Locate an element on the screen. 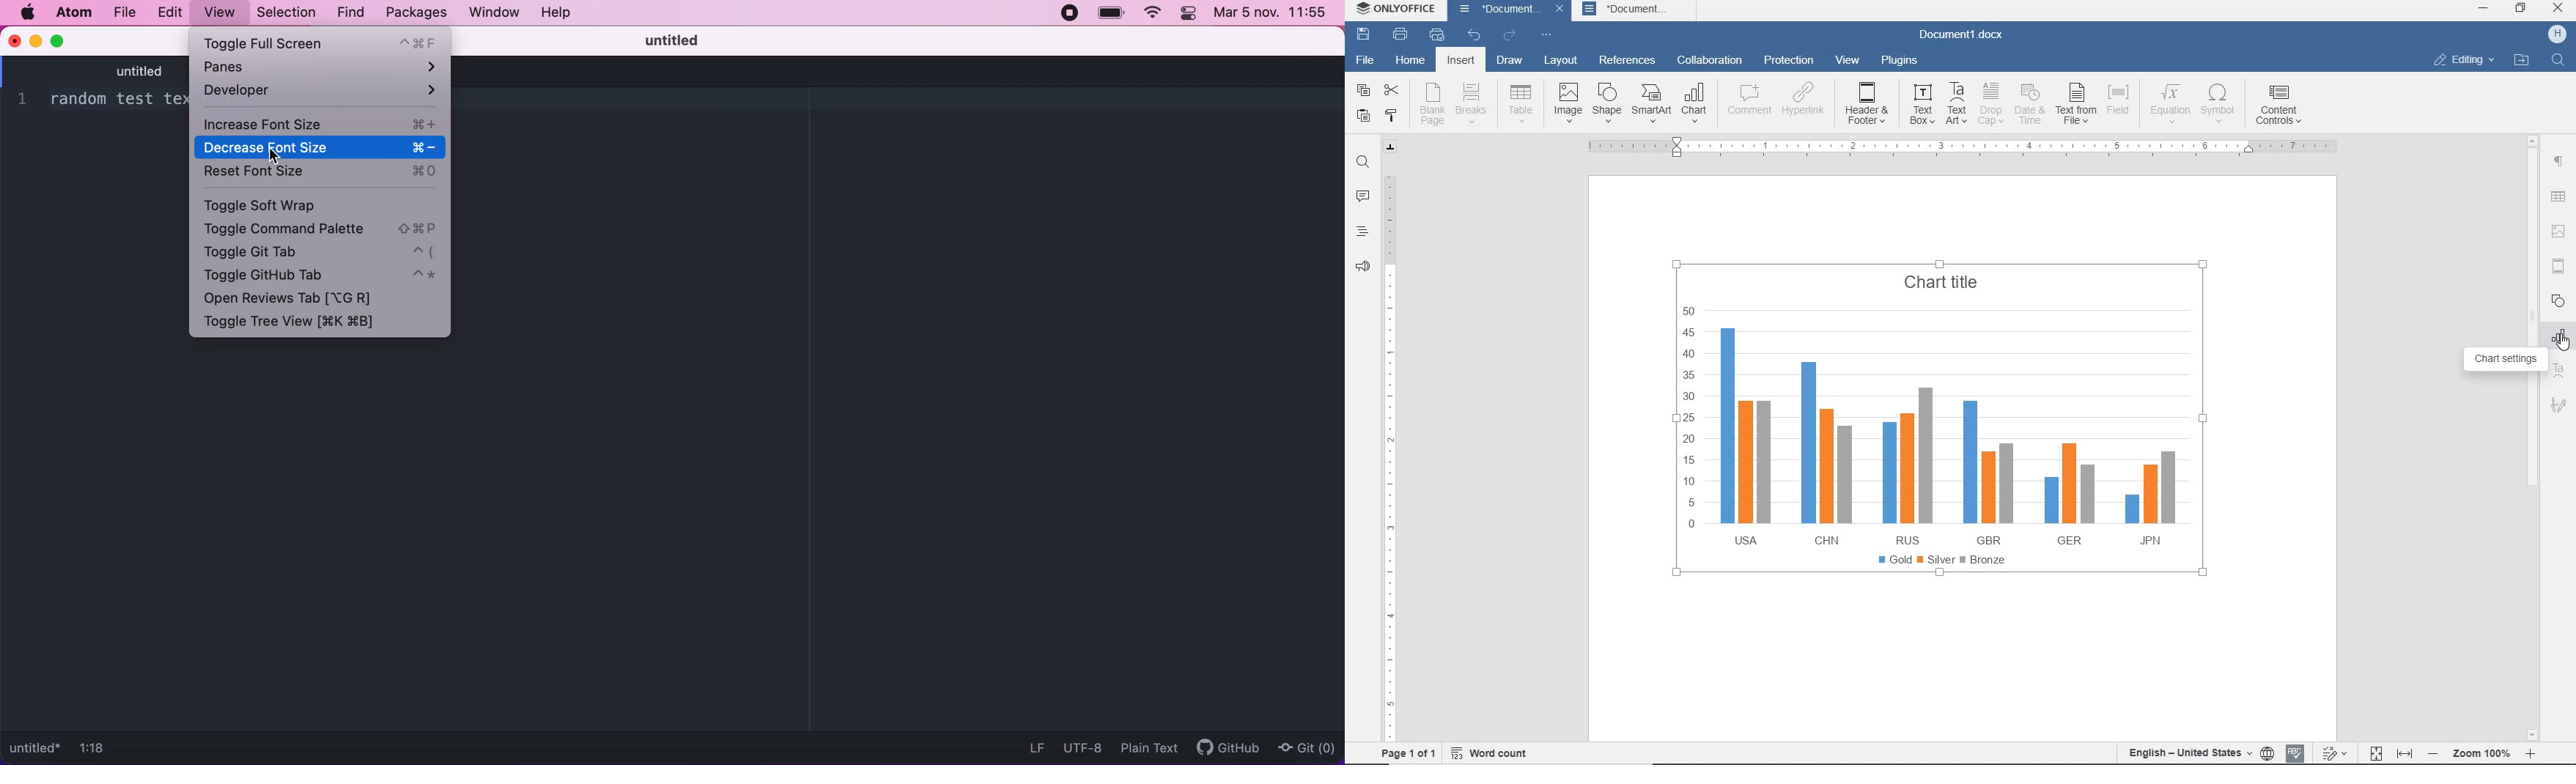 The image size is (2576, 784). save is located at coordinates (1364, 35).